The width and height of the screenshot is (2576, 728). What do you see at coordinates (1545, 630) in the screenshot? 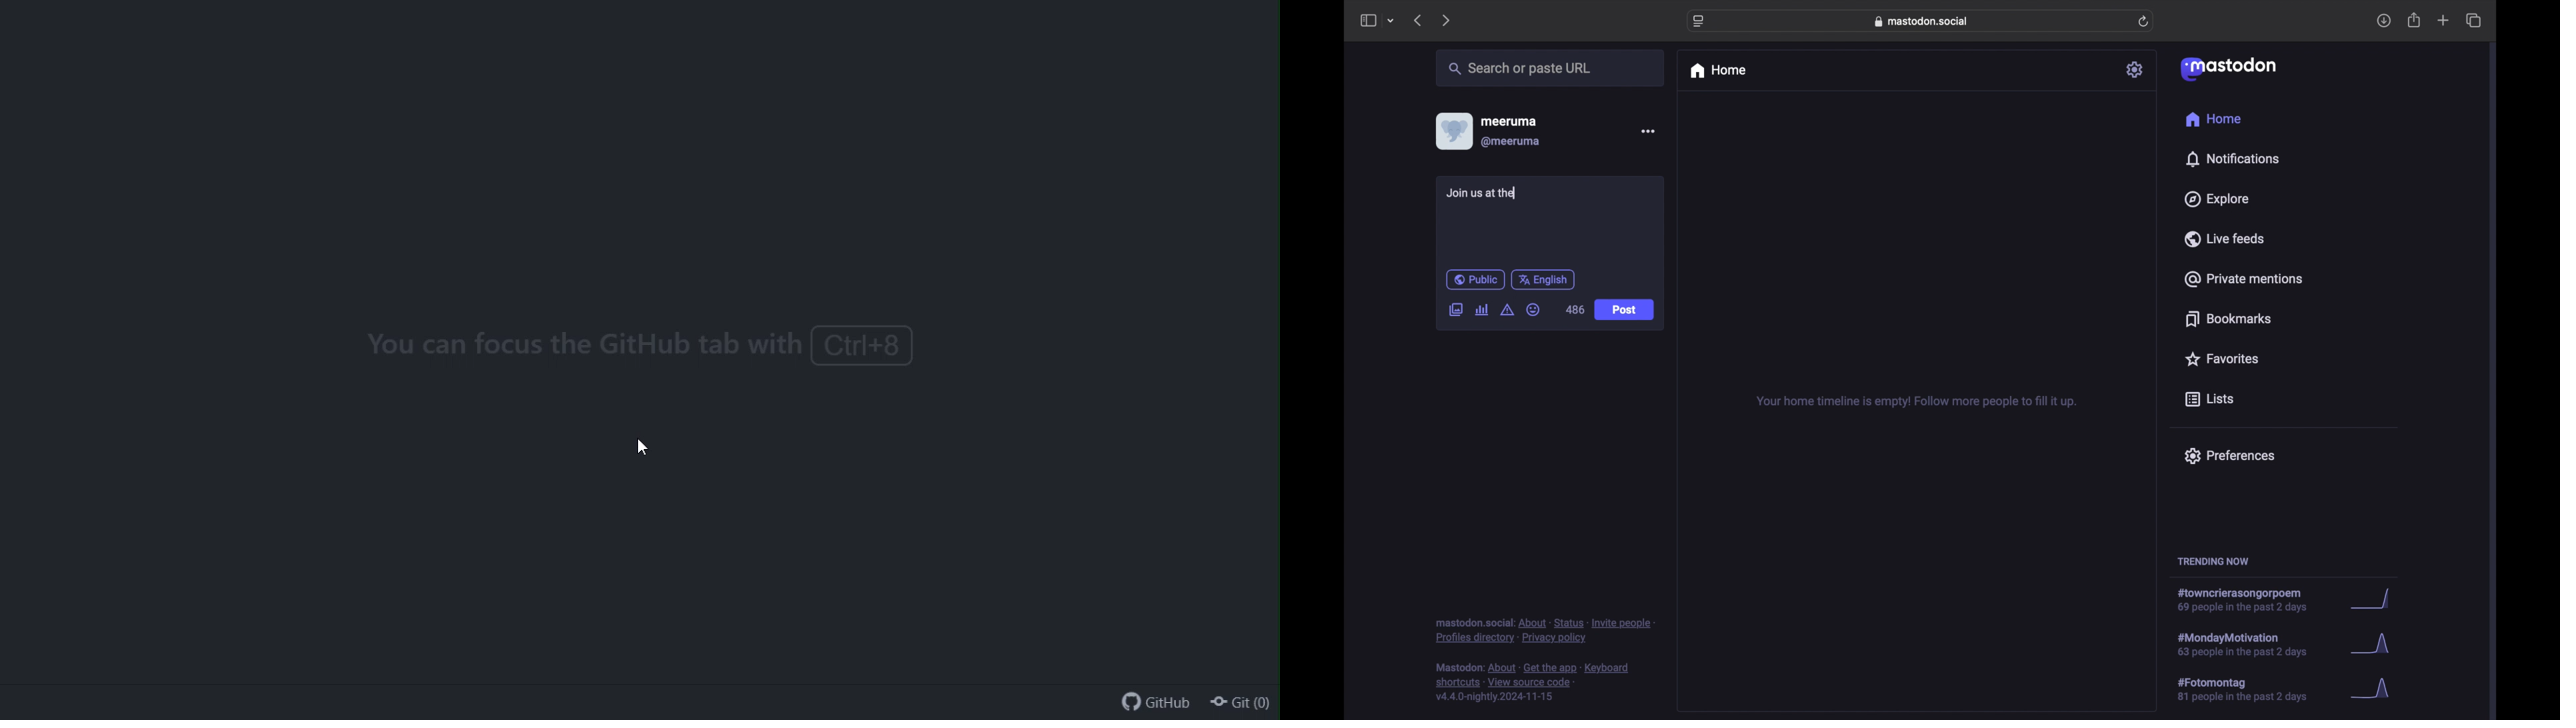
I see `footnote` at bounding box center [1545, 630].